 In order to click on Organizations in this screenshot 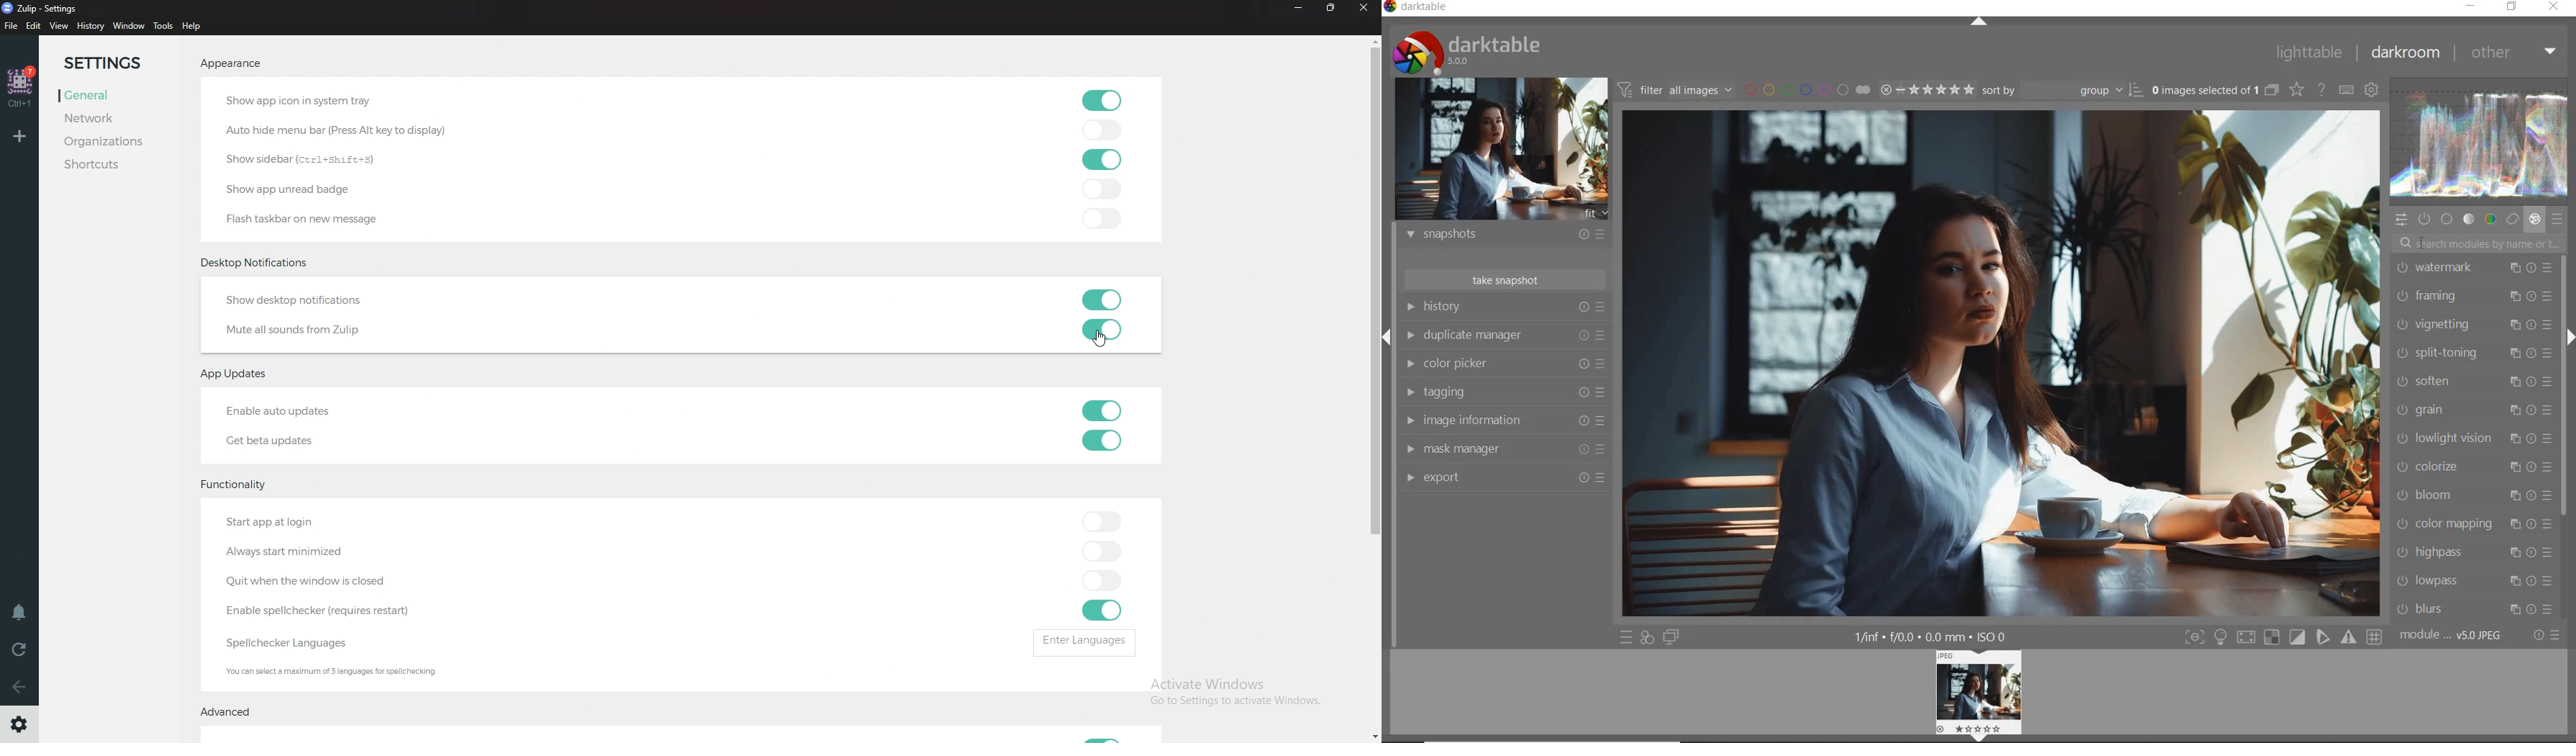, I will do `click(119, 142)`.